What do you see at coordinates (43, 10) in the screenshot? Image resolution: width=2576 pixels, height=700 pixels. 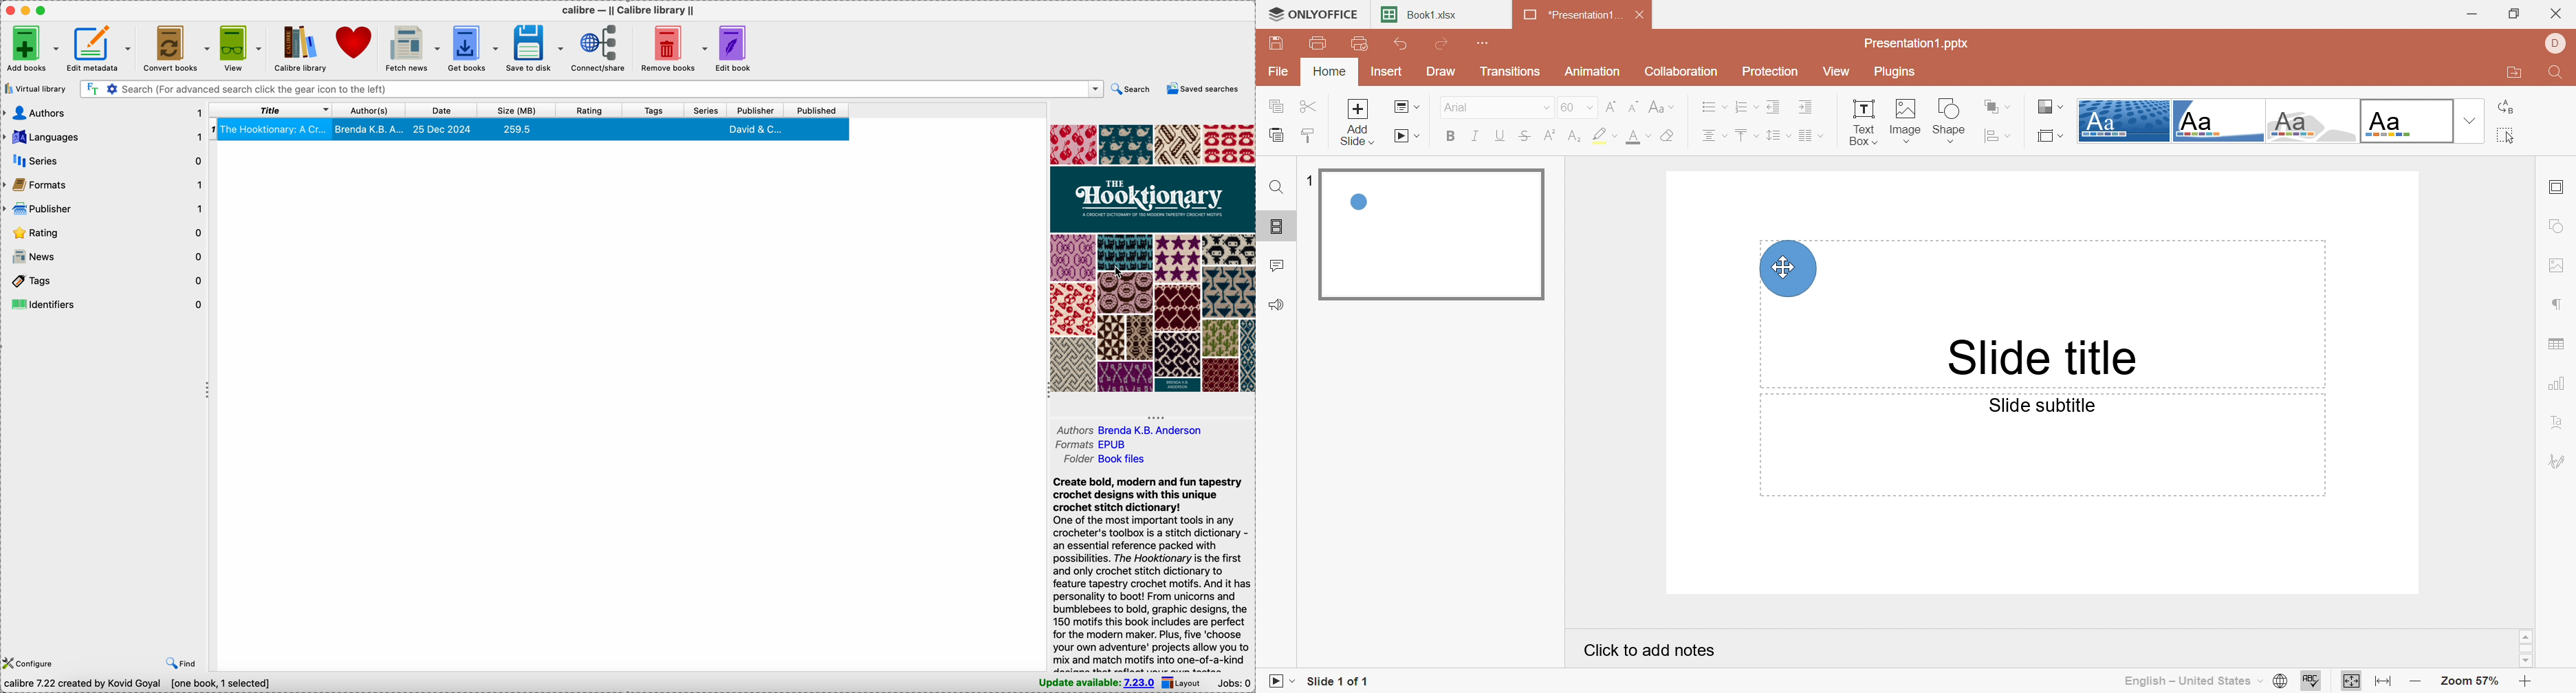 I see `maximize` at bounding box center [43, 10].